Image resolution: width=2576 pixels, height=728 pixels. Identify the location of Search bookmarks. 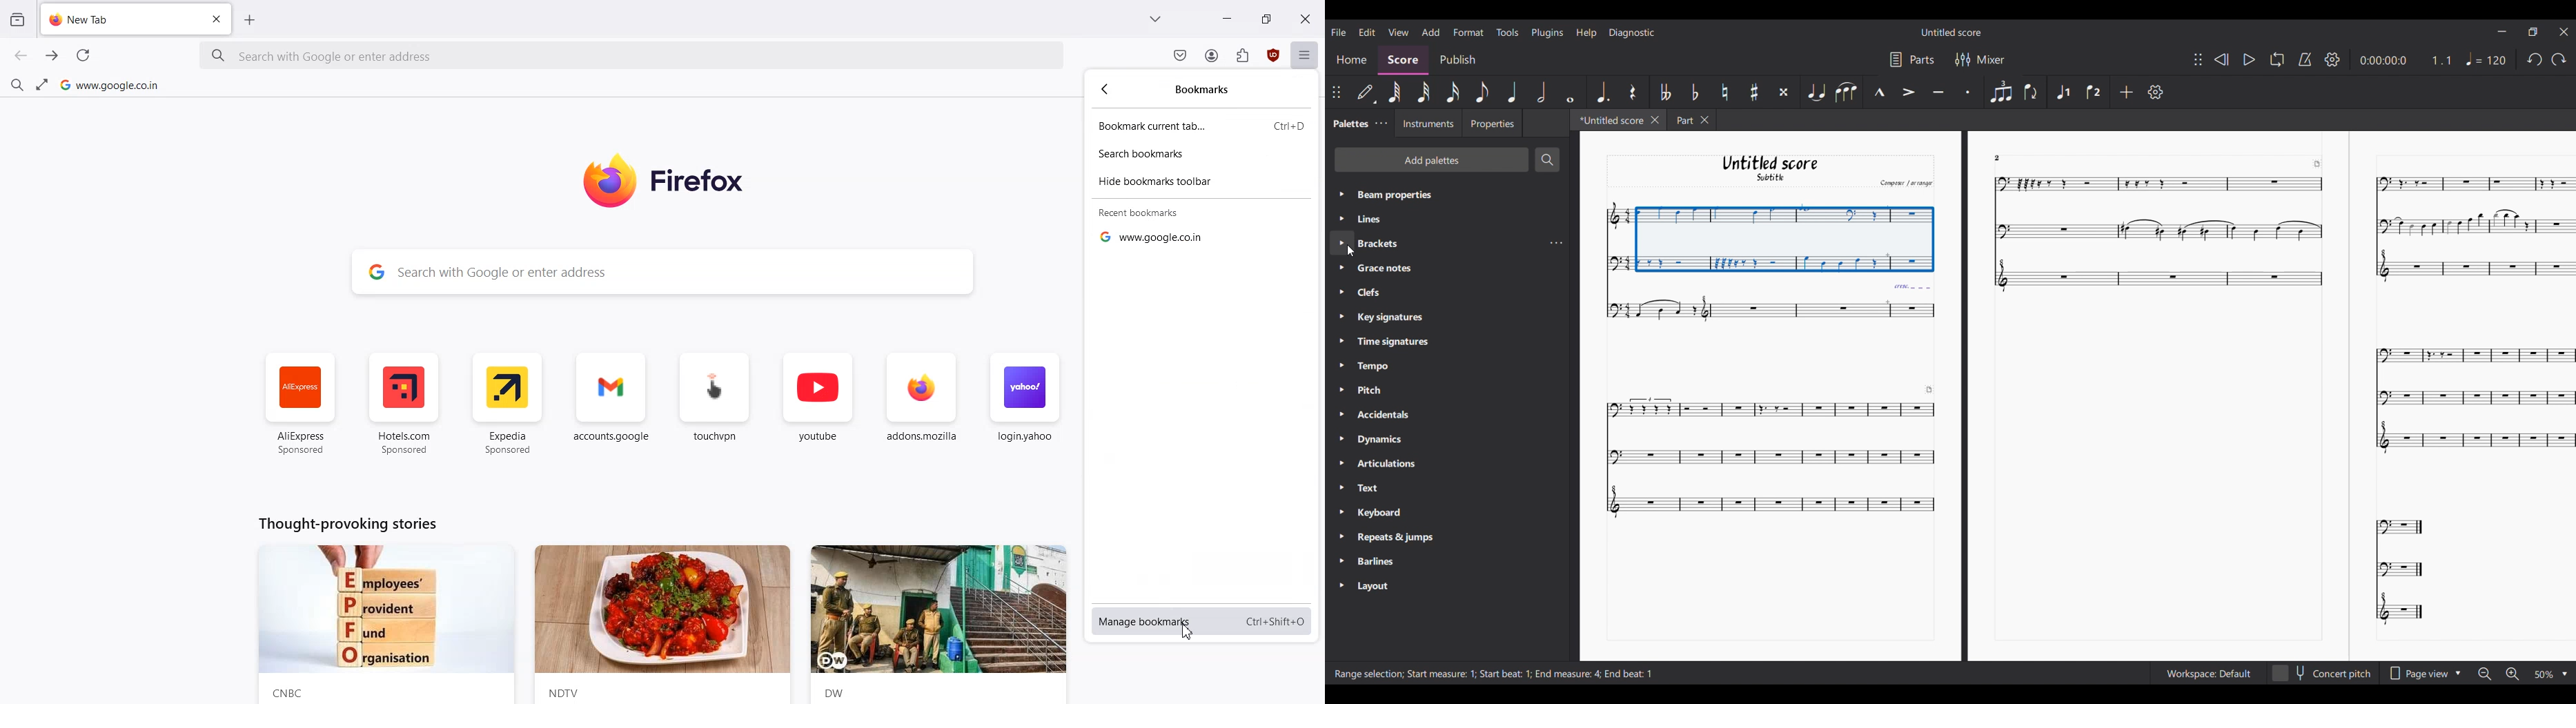
(1199, 152).